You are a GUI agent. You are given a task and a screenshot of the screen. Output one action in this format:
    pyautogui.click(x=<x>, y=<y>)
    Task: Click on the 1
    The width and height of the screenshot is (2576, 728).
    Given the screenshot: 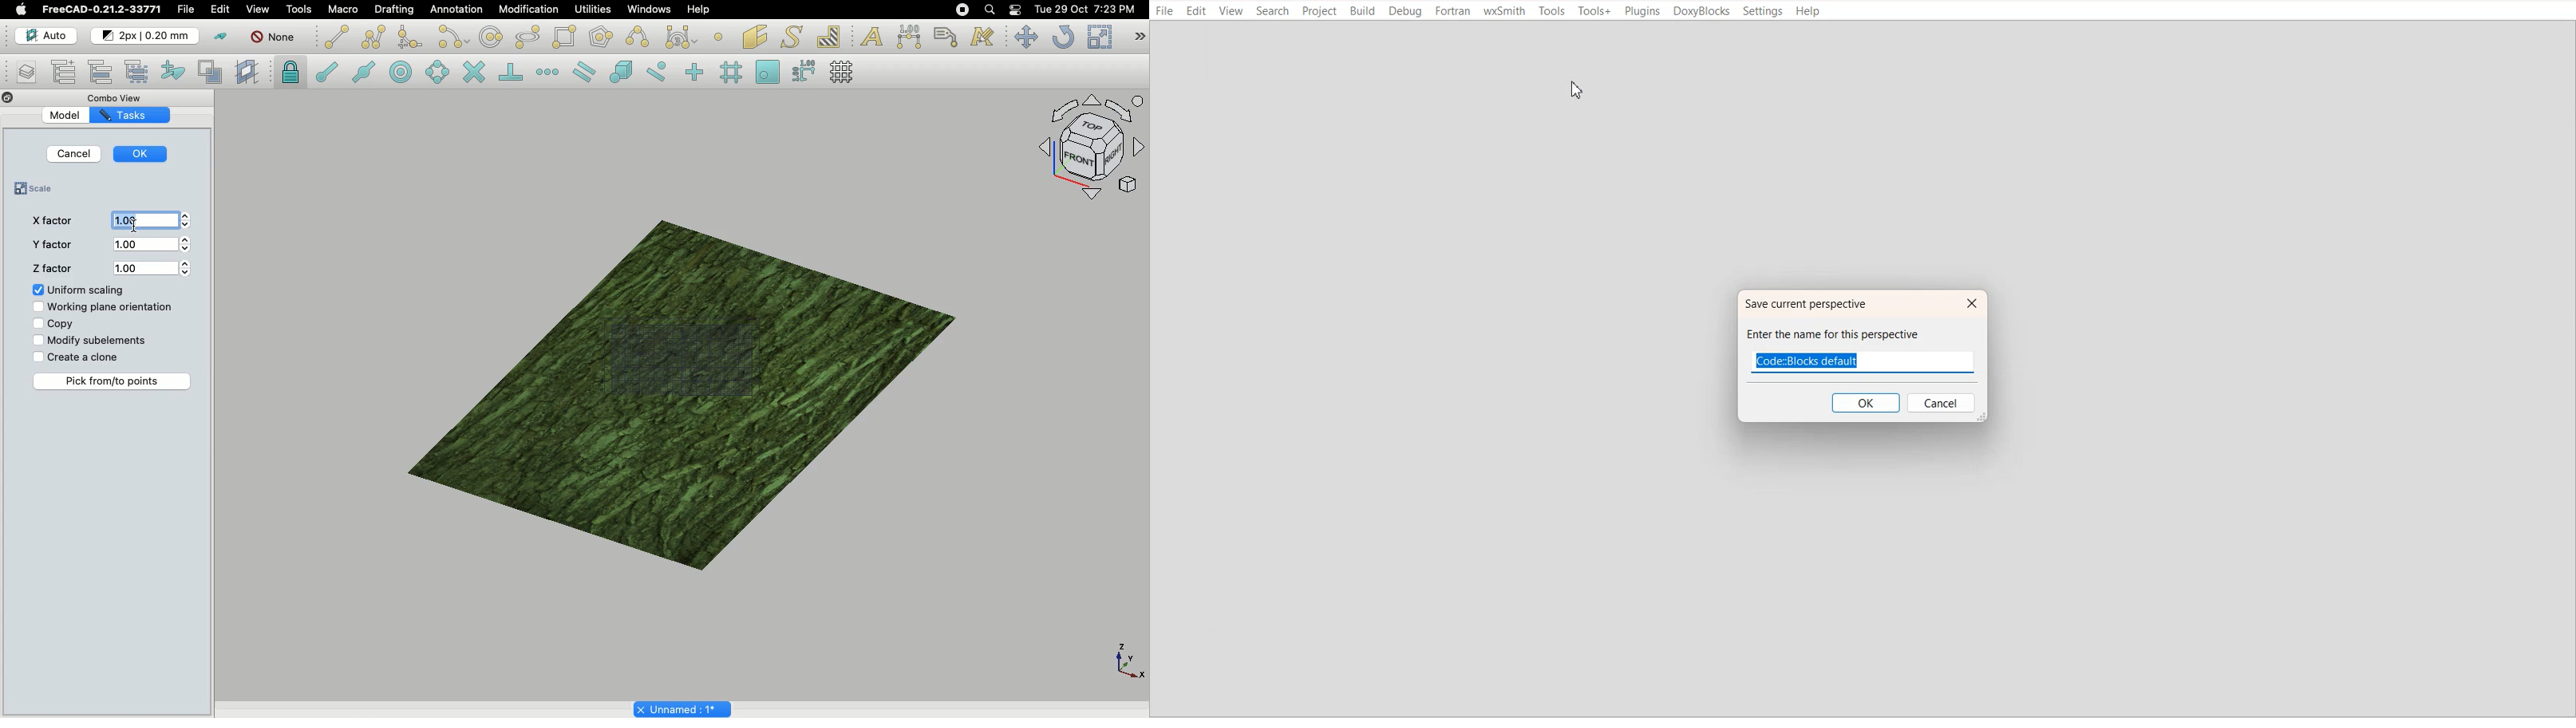 What is the action you would take?
    pyautogui.click(x=155, y=246)
    